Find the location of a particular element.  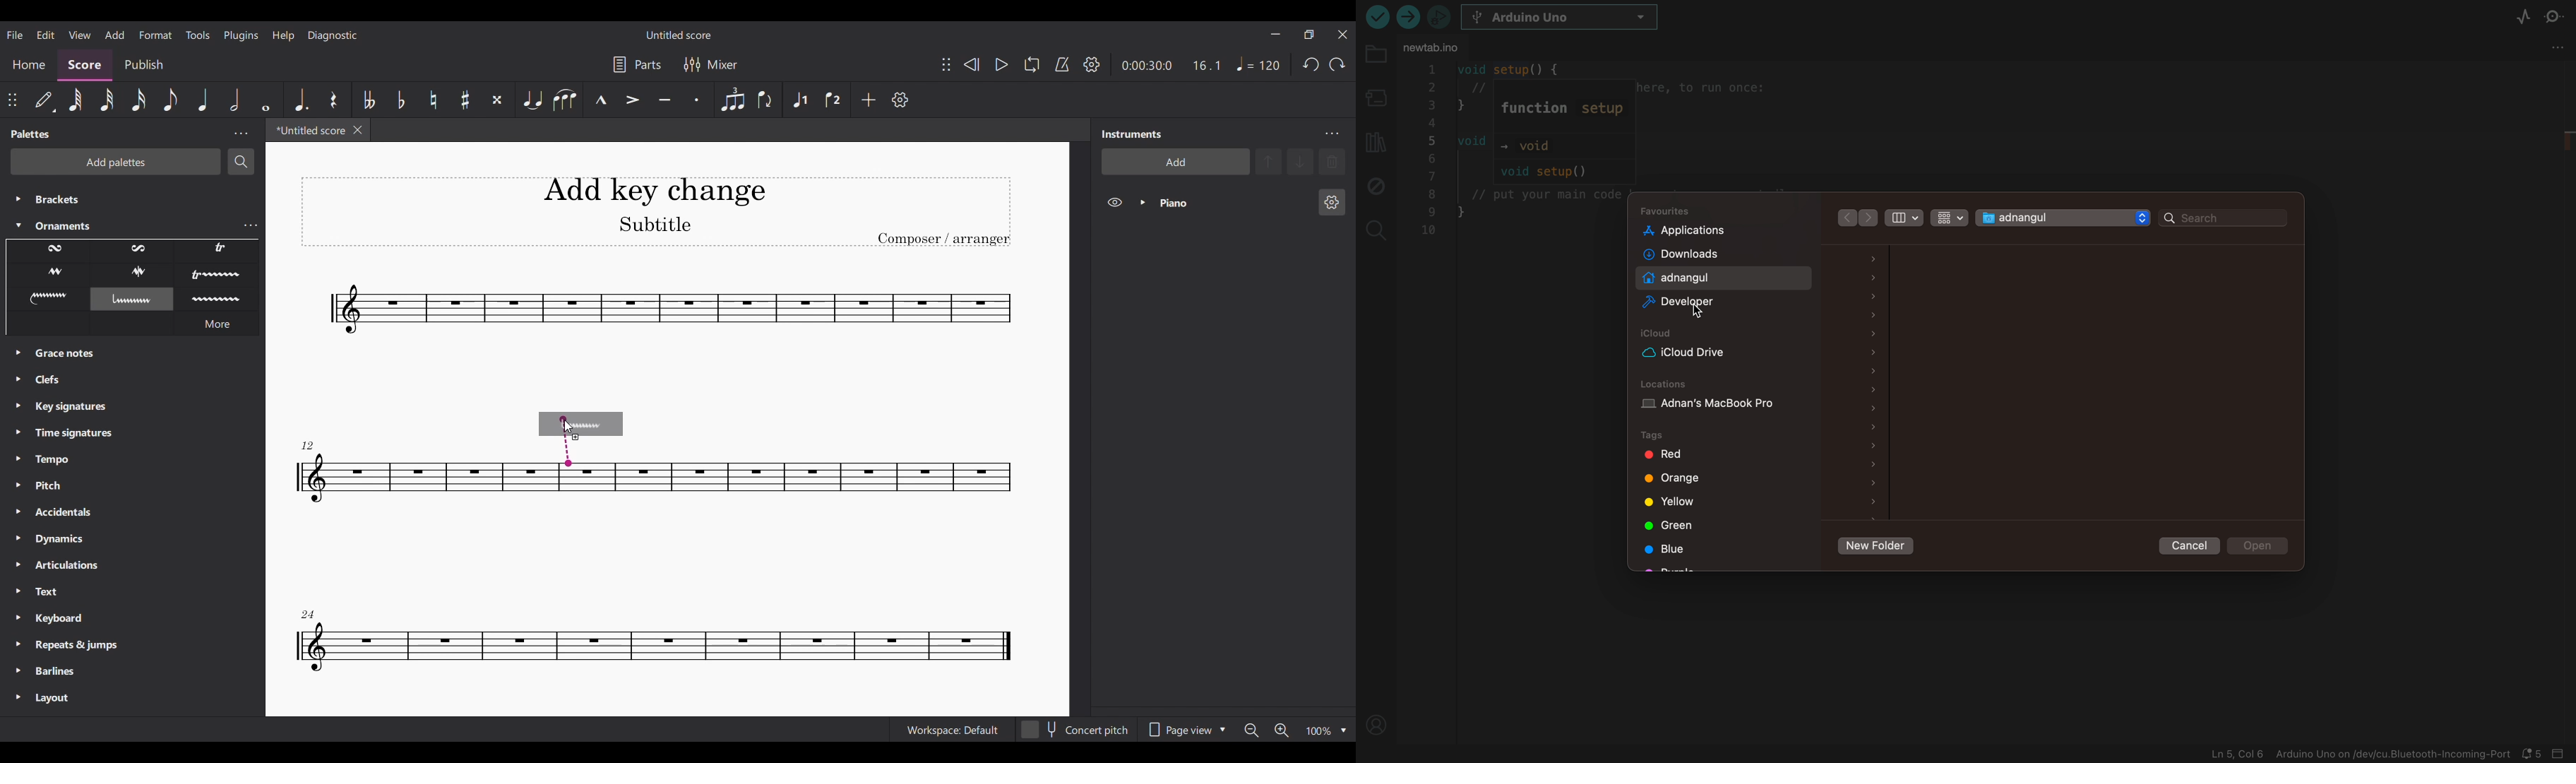

Quarter note is located at coordinates (1258, 64).